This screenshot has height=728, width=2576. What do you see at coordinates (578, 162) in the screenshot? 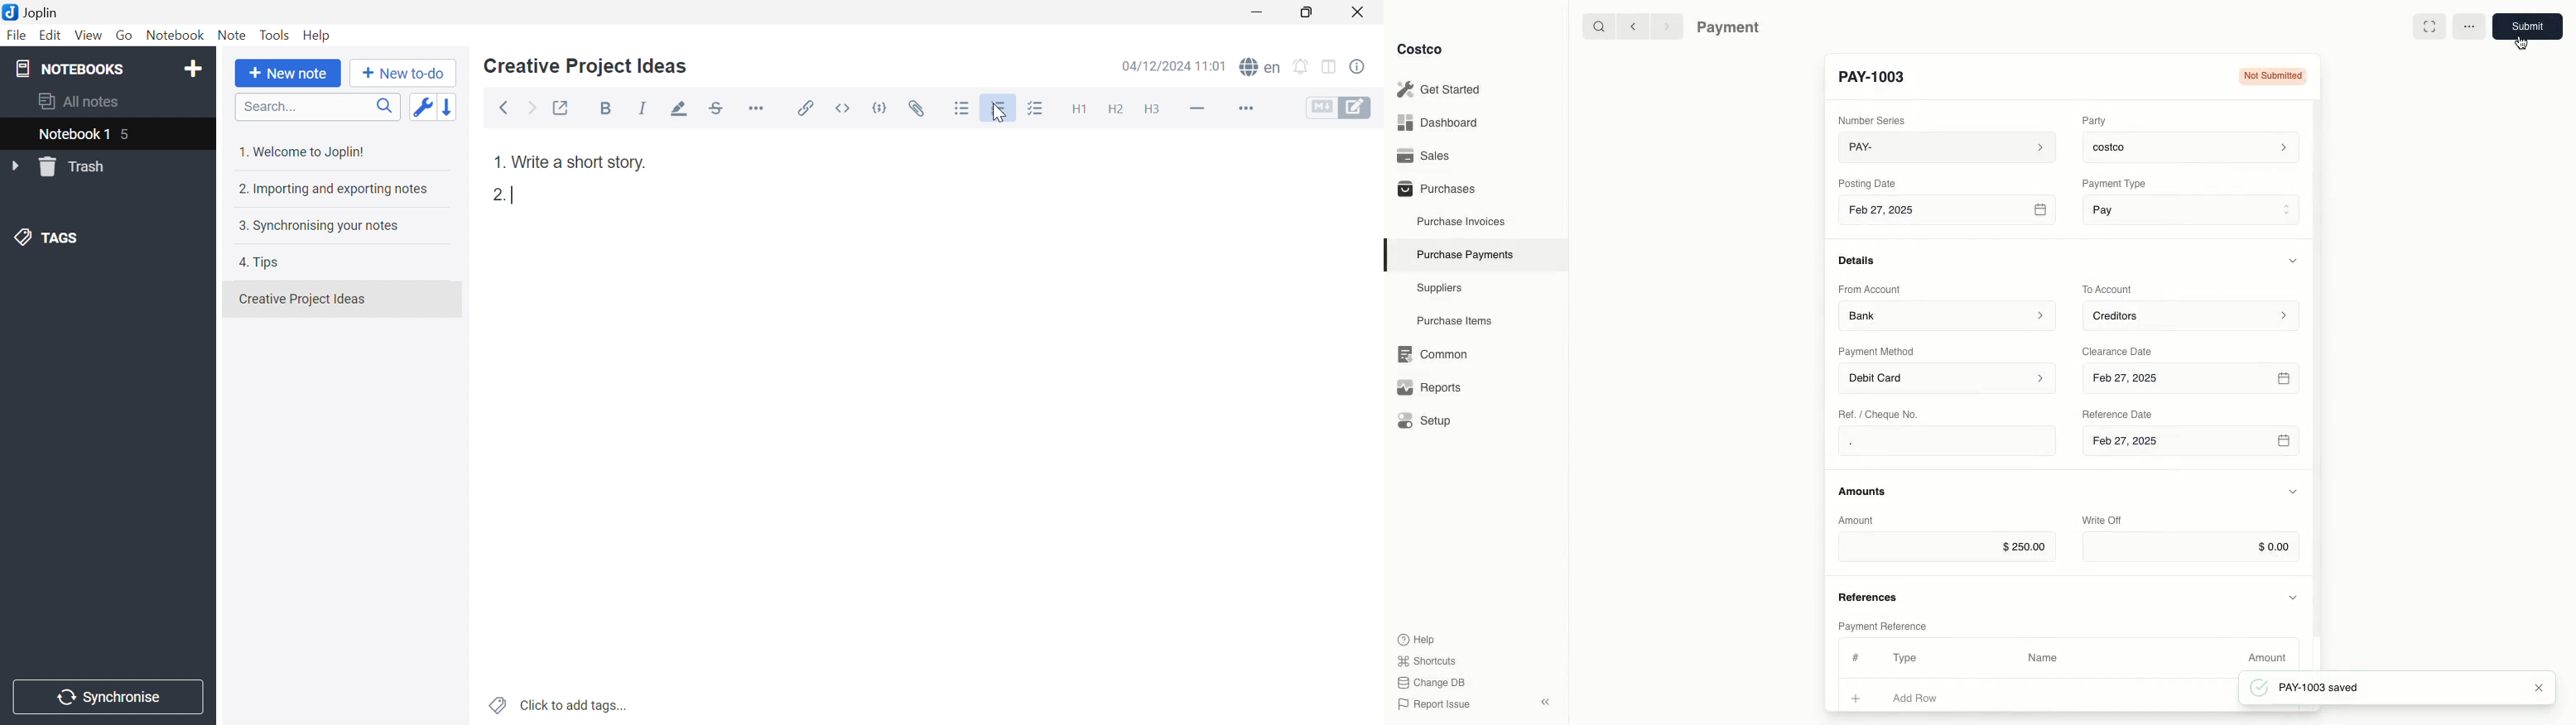
I see `Write a short story.` at bounding box center [578, 162].